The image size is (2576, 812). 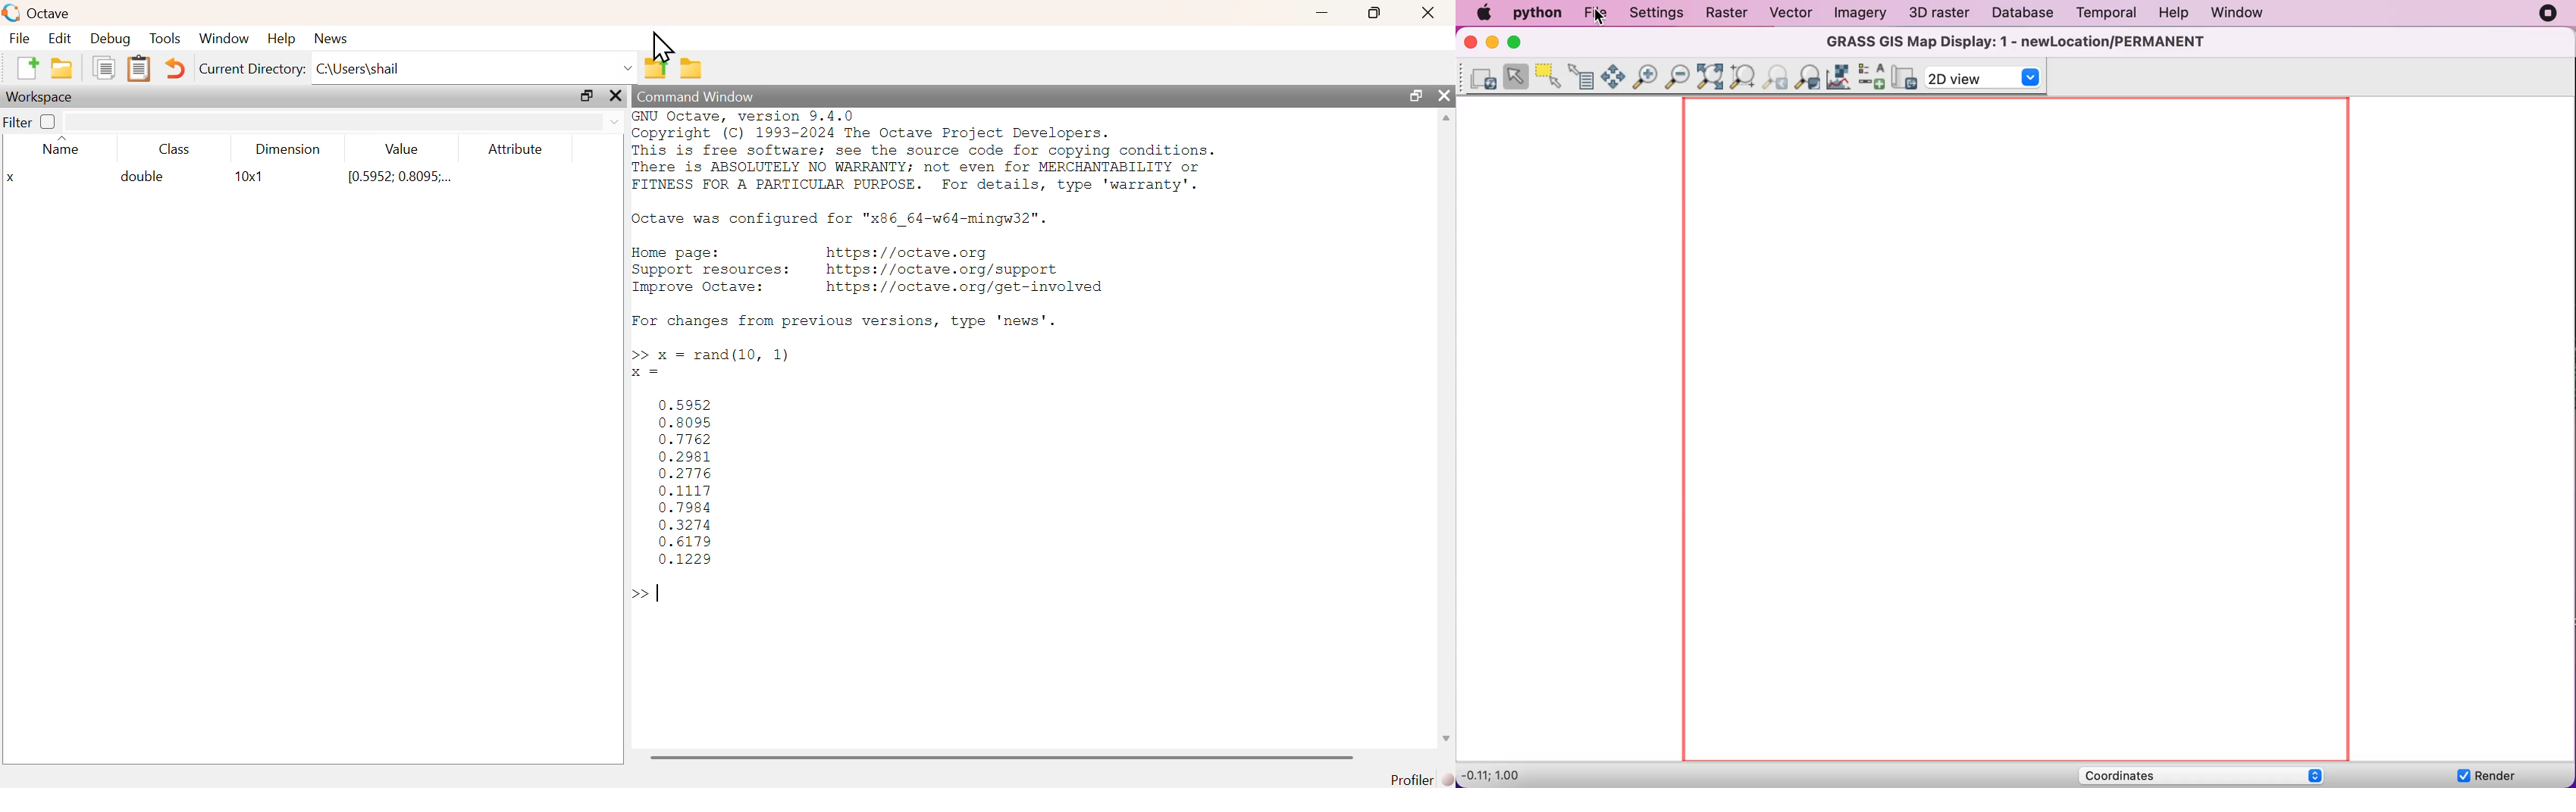 I want to click on value, so click(x=402, y=150).